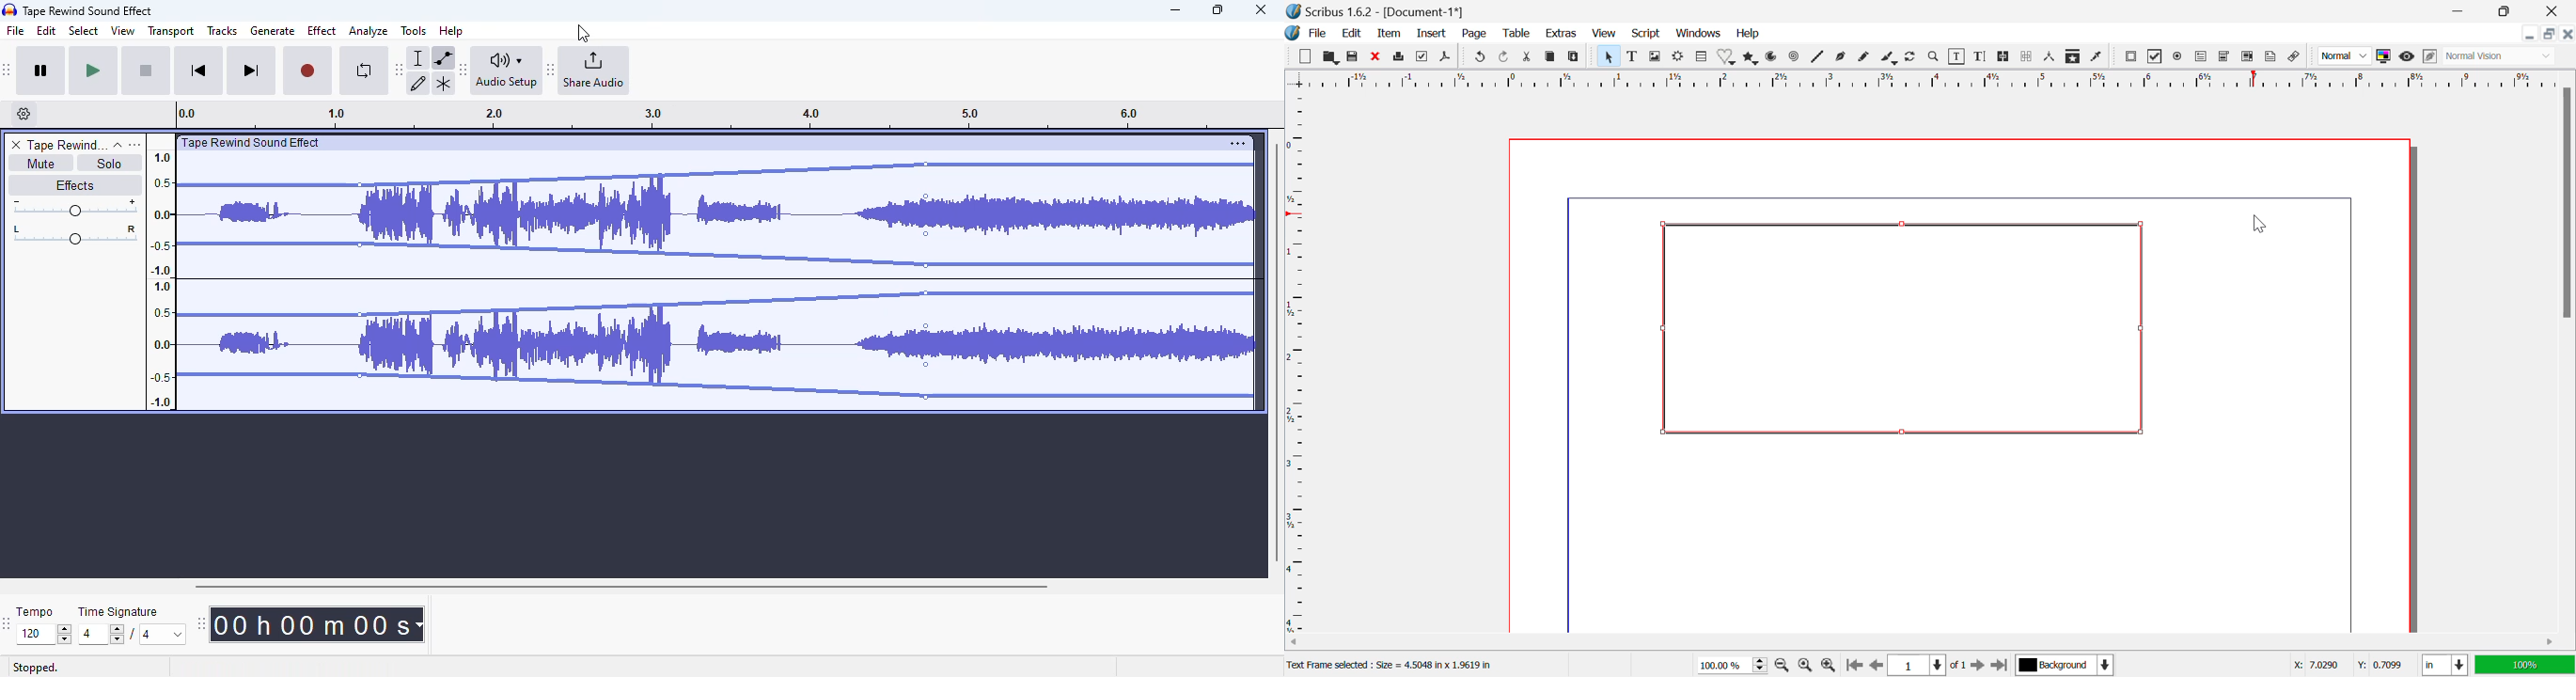  I want to click on record, so click(307, 71).